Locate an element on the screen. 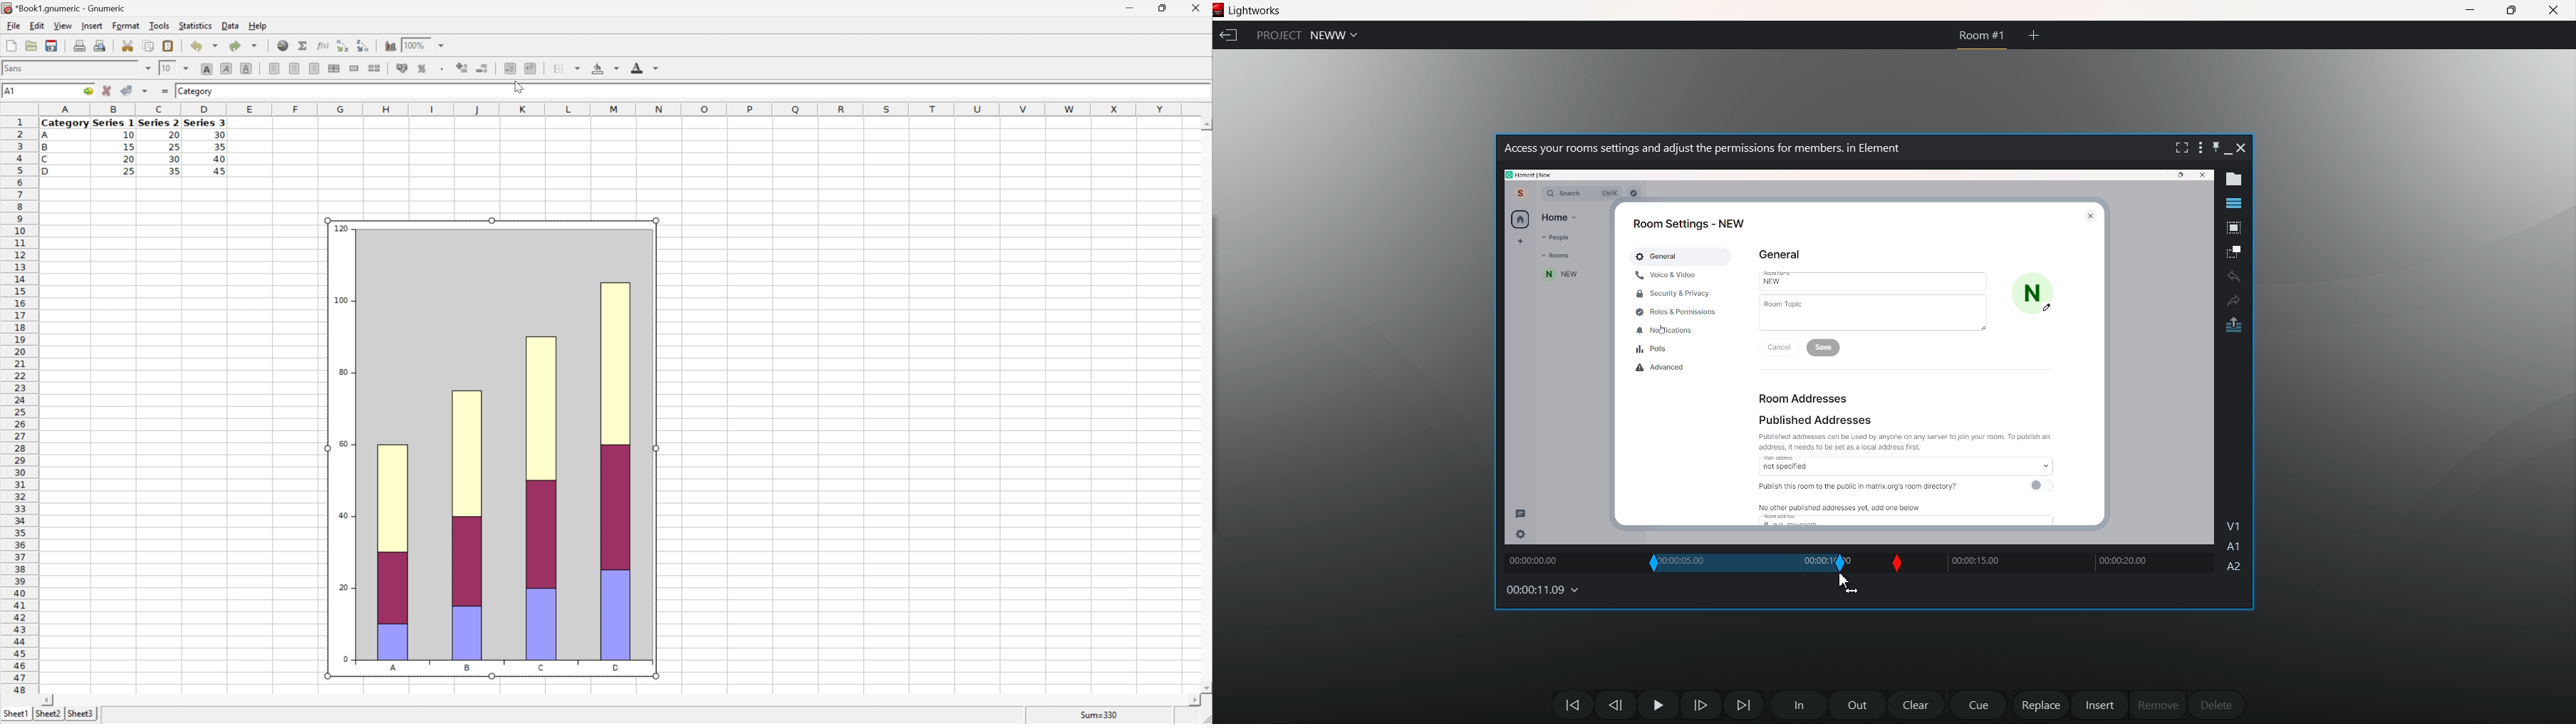  show timeline is located at coordinates (2232, 203).